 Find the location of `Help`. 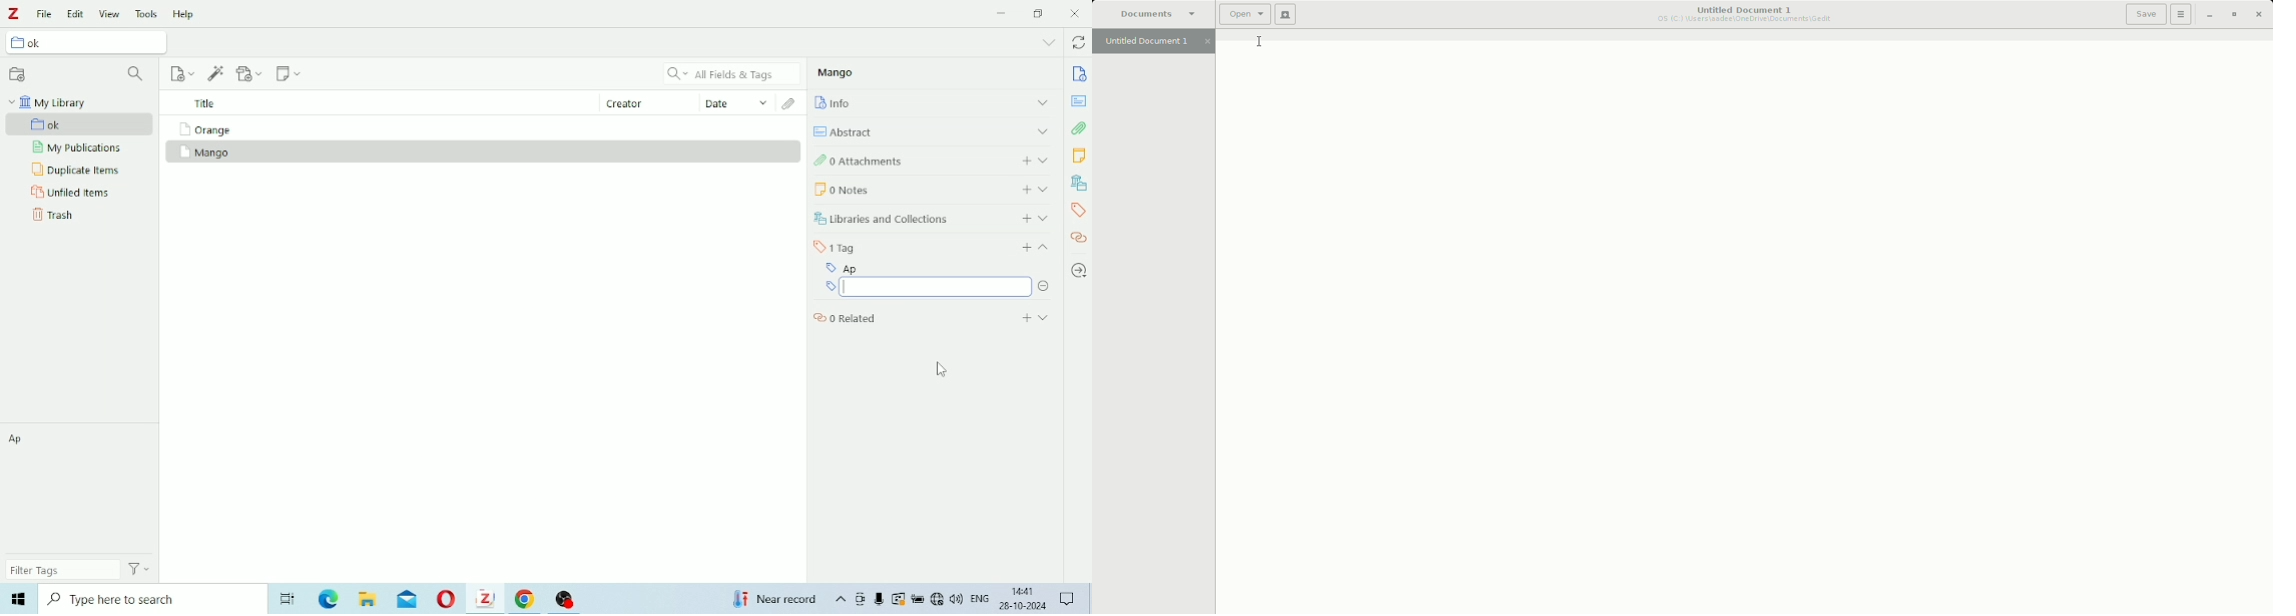

Help is located at coordinates (184, 14).